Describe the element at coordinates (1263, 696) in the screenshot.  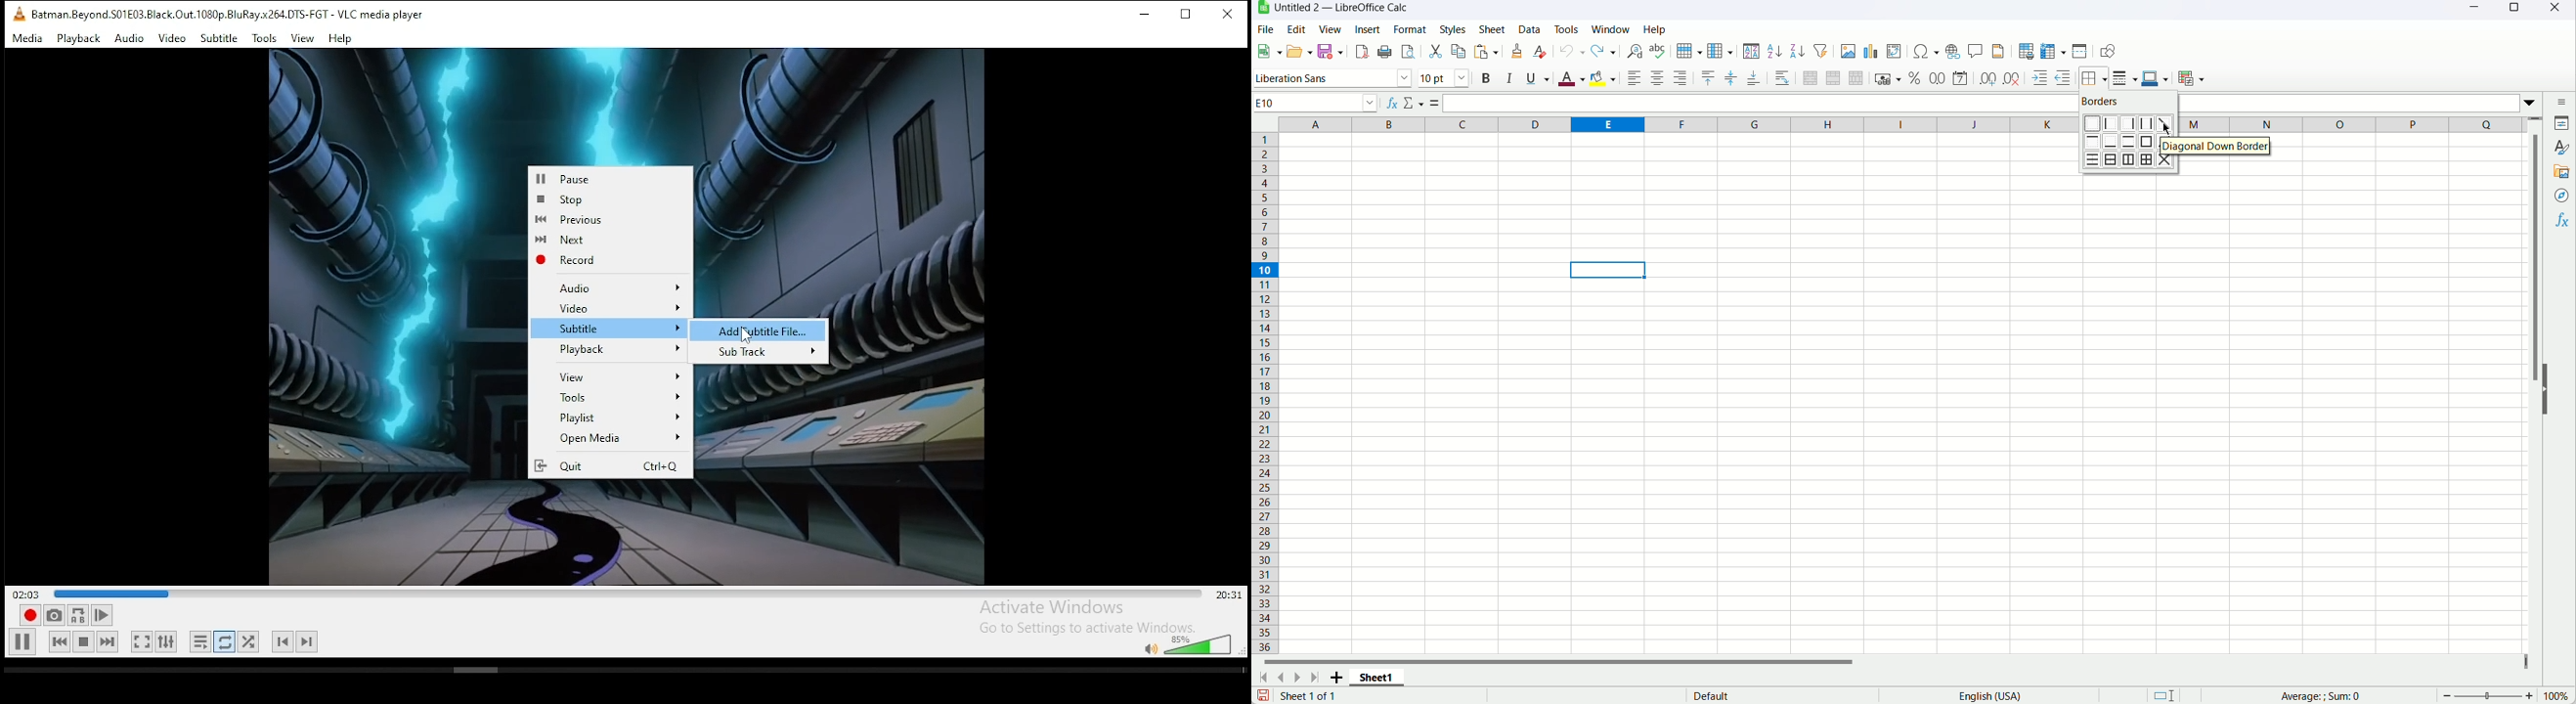
I see `Save` at that location.